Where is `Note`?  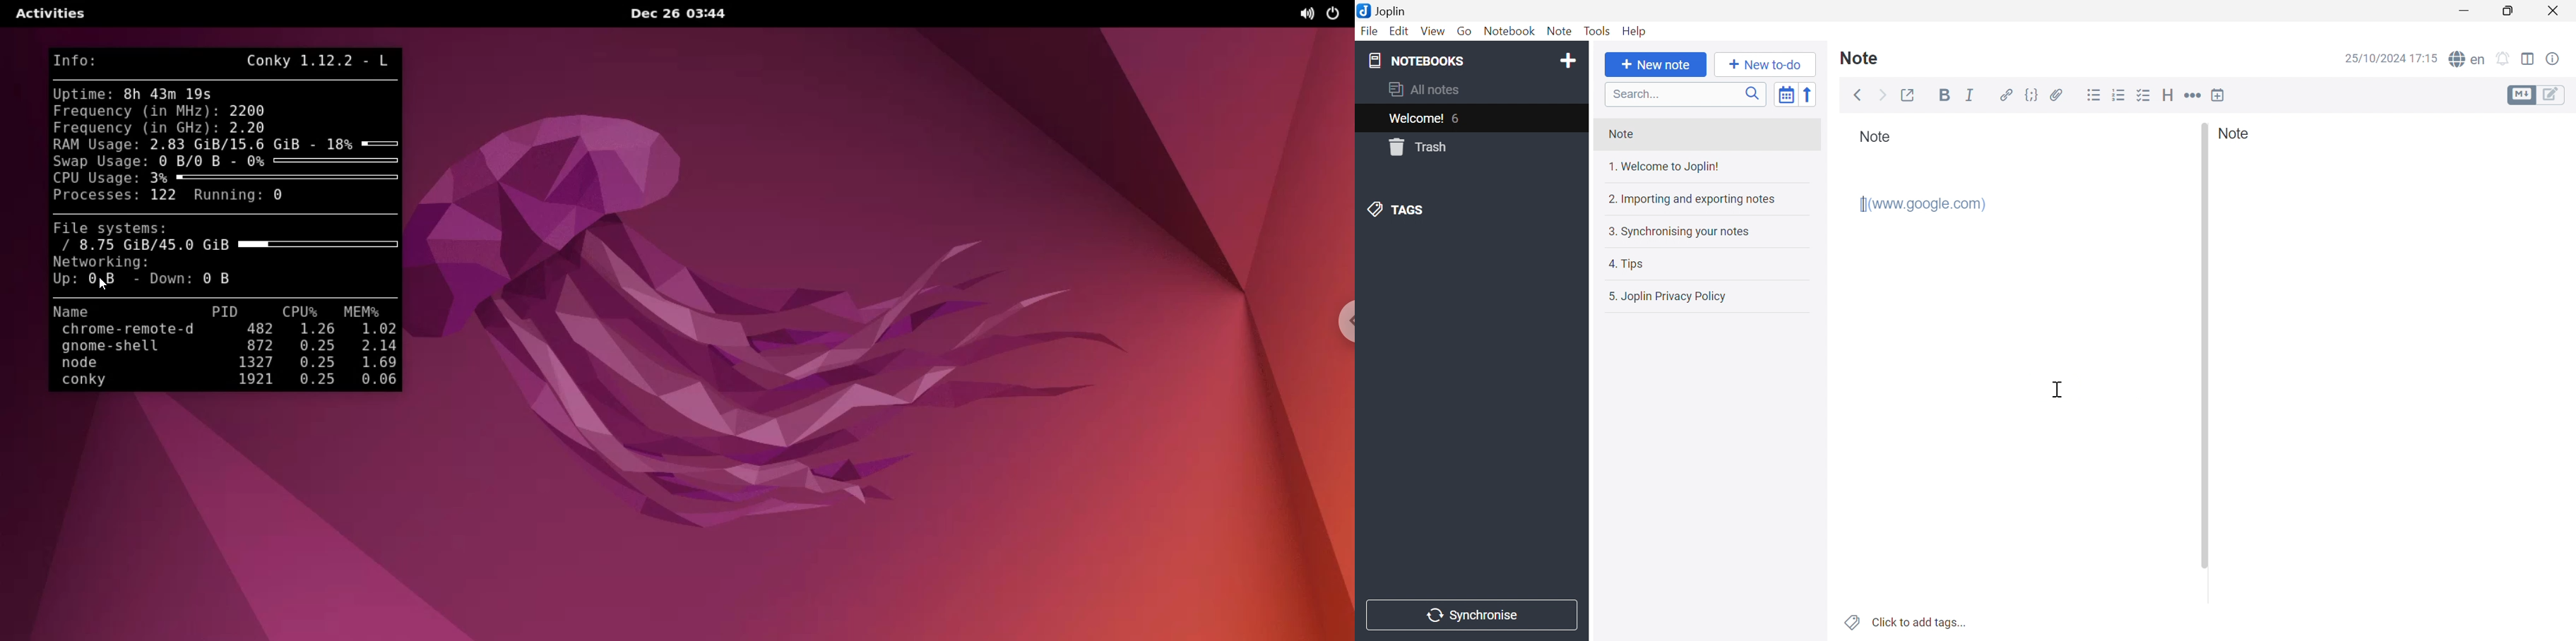 Note is located at coordinates (1706, 135).